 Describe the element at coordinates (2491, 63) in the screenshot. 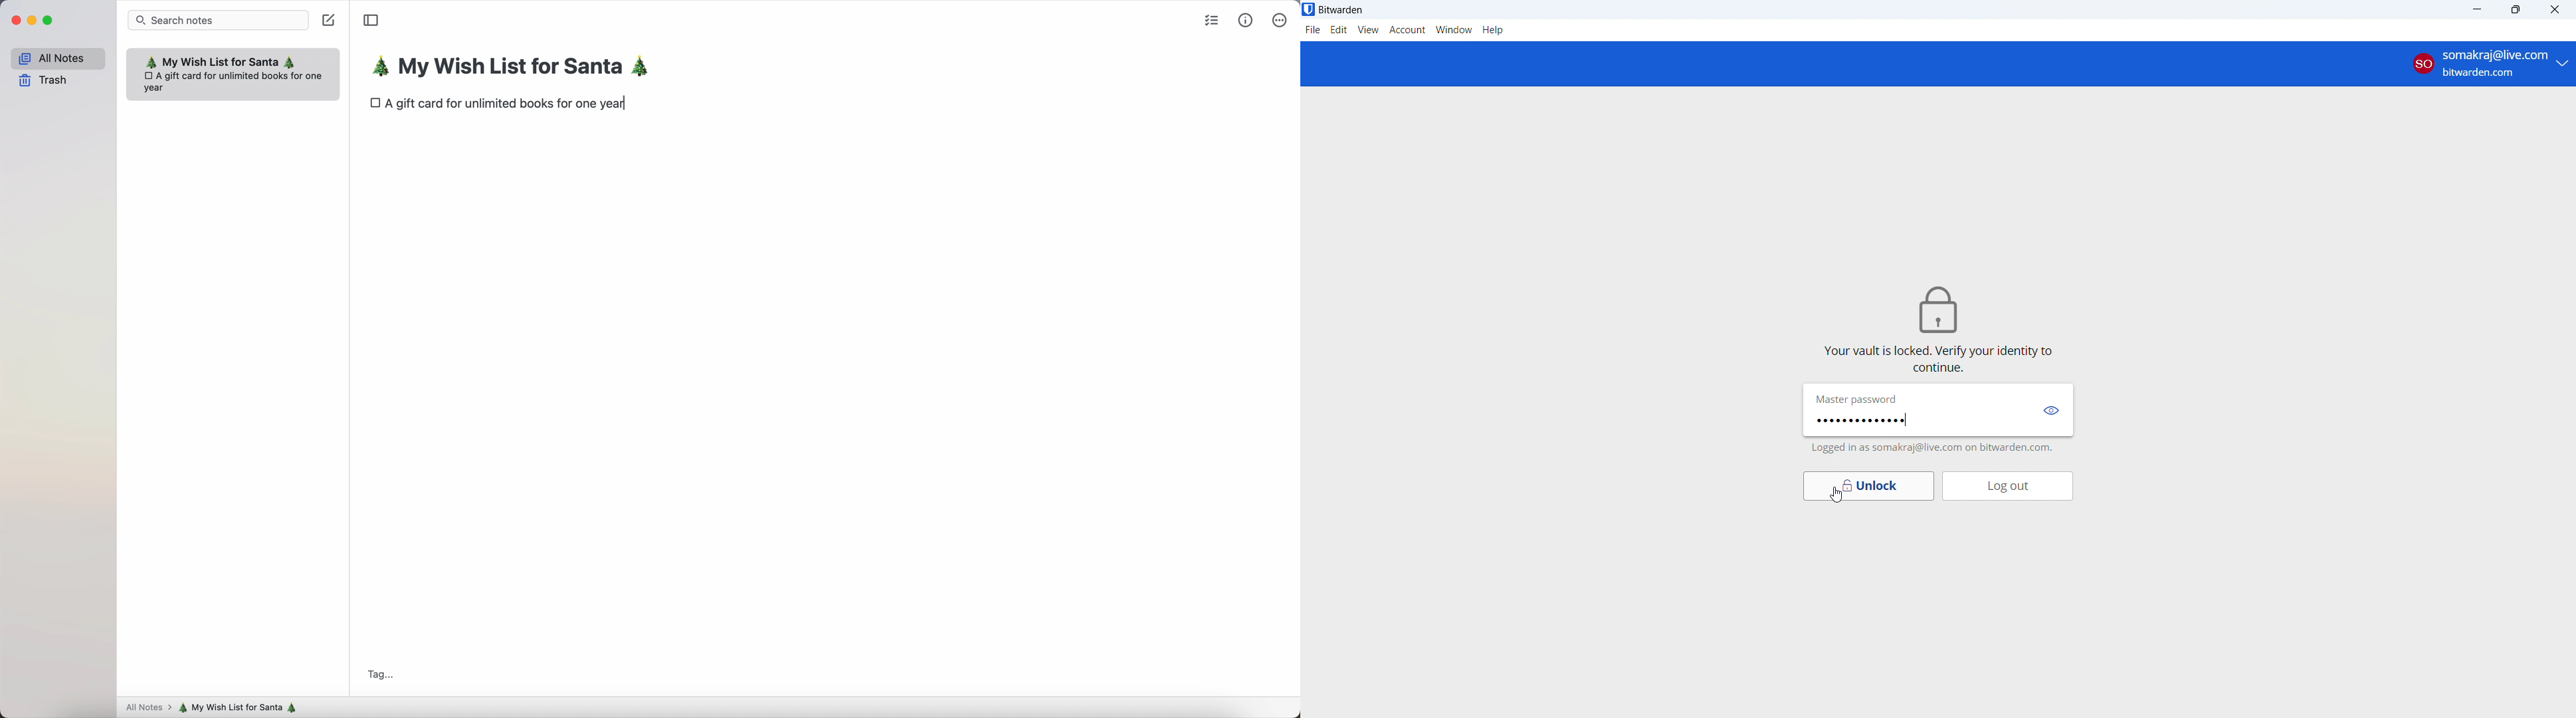

I see `account` at that location.